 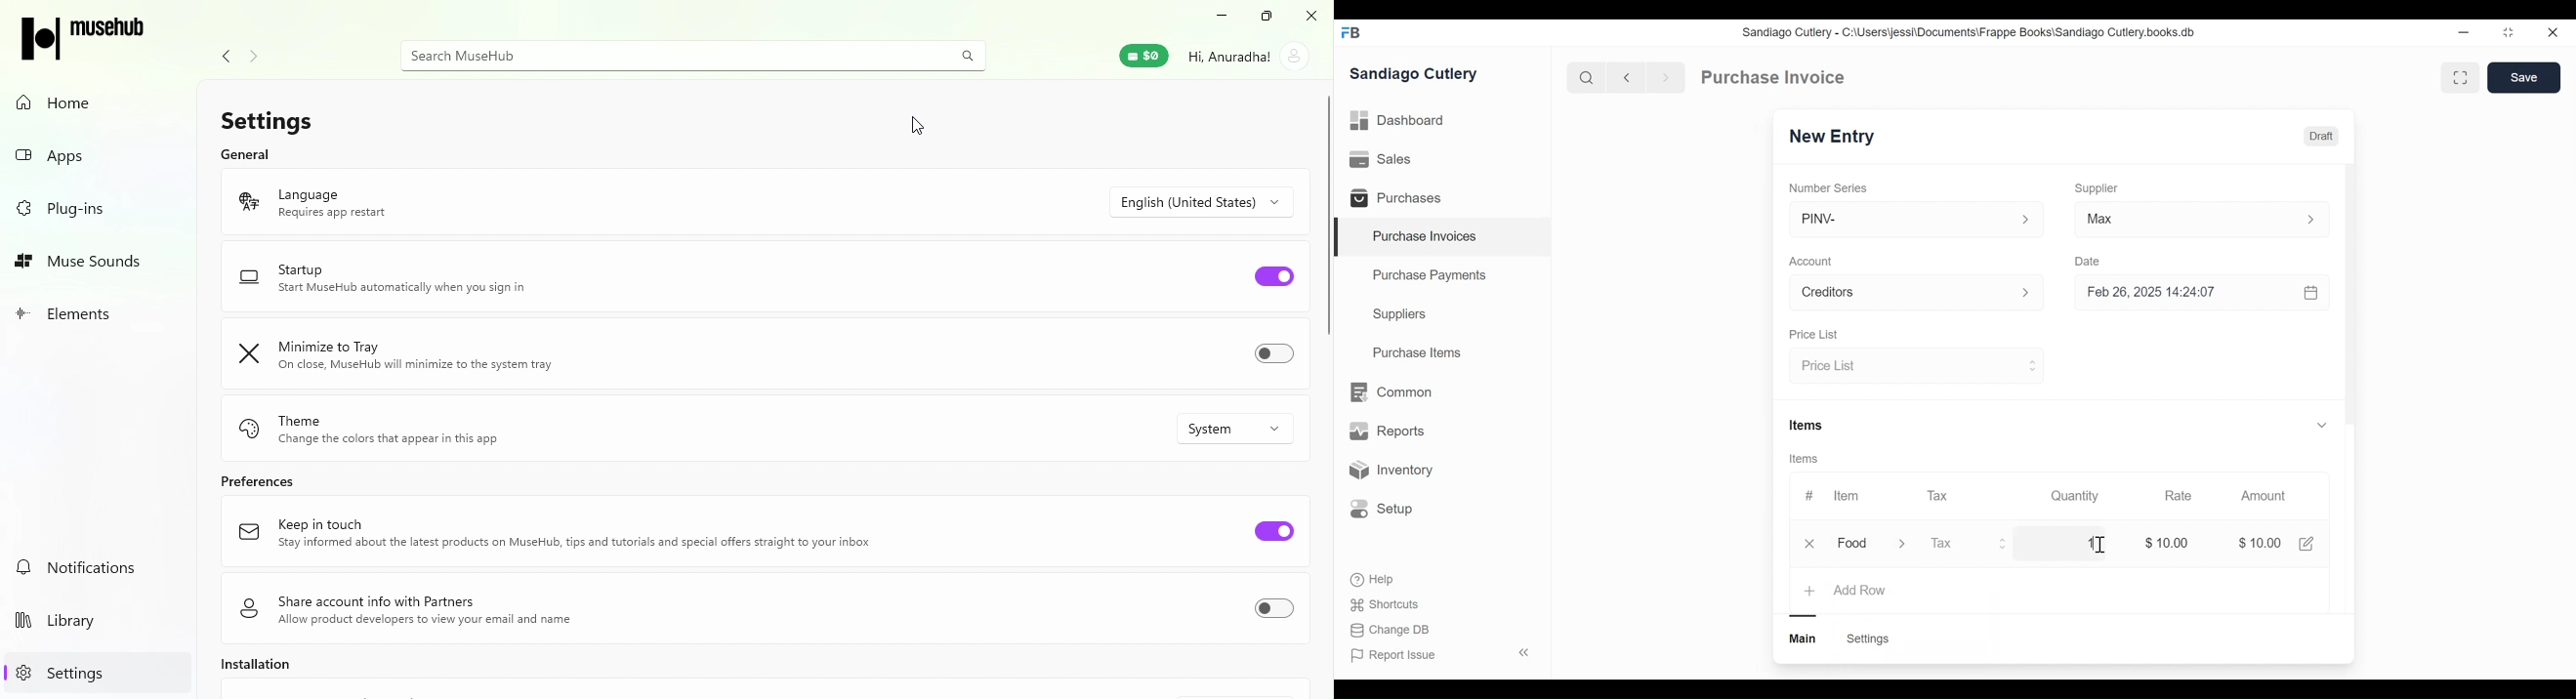 I want to click on #, so click(x=1810, y=495).